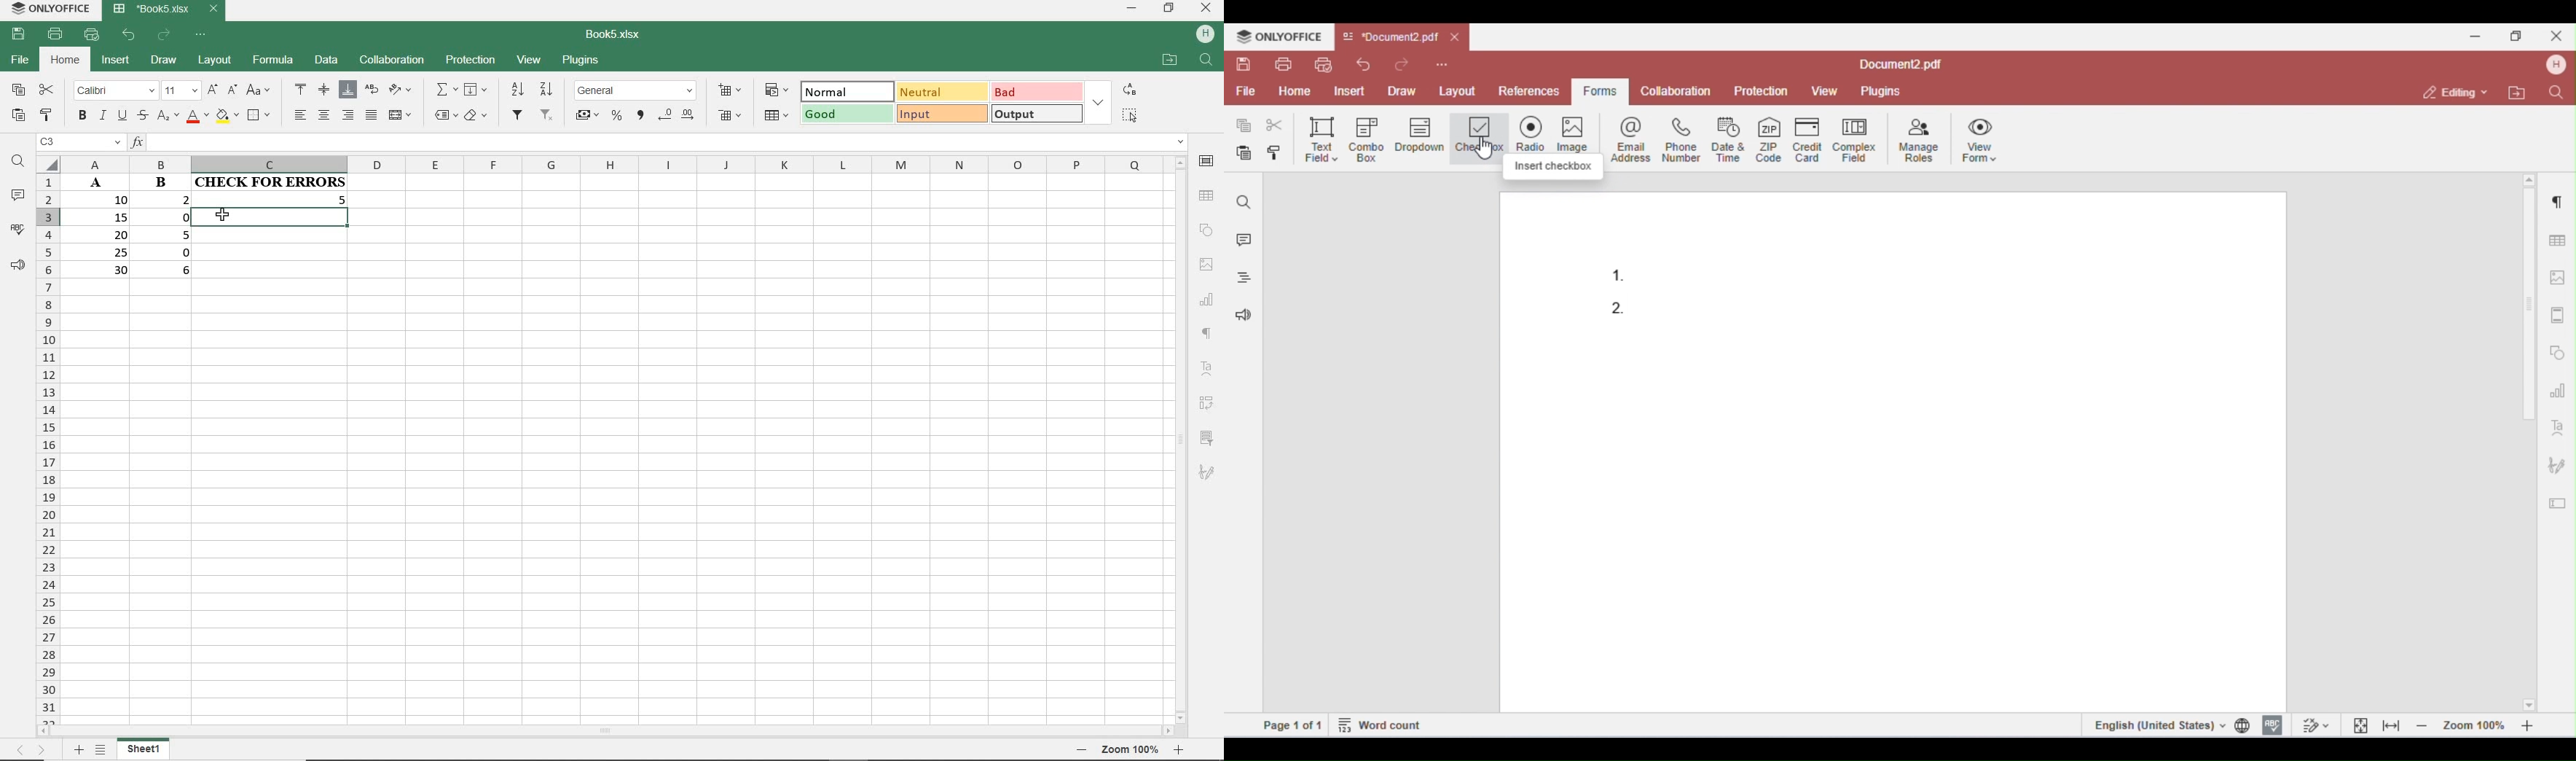  Describe the element at coordinates (642, 117) in the screenshot. I see `COMMA STYLE` at that location.